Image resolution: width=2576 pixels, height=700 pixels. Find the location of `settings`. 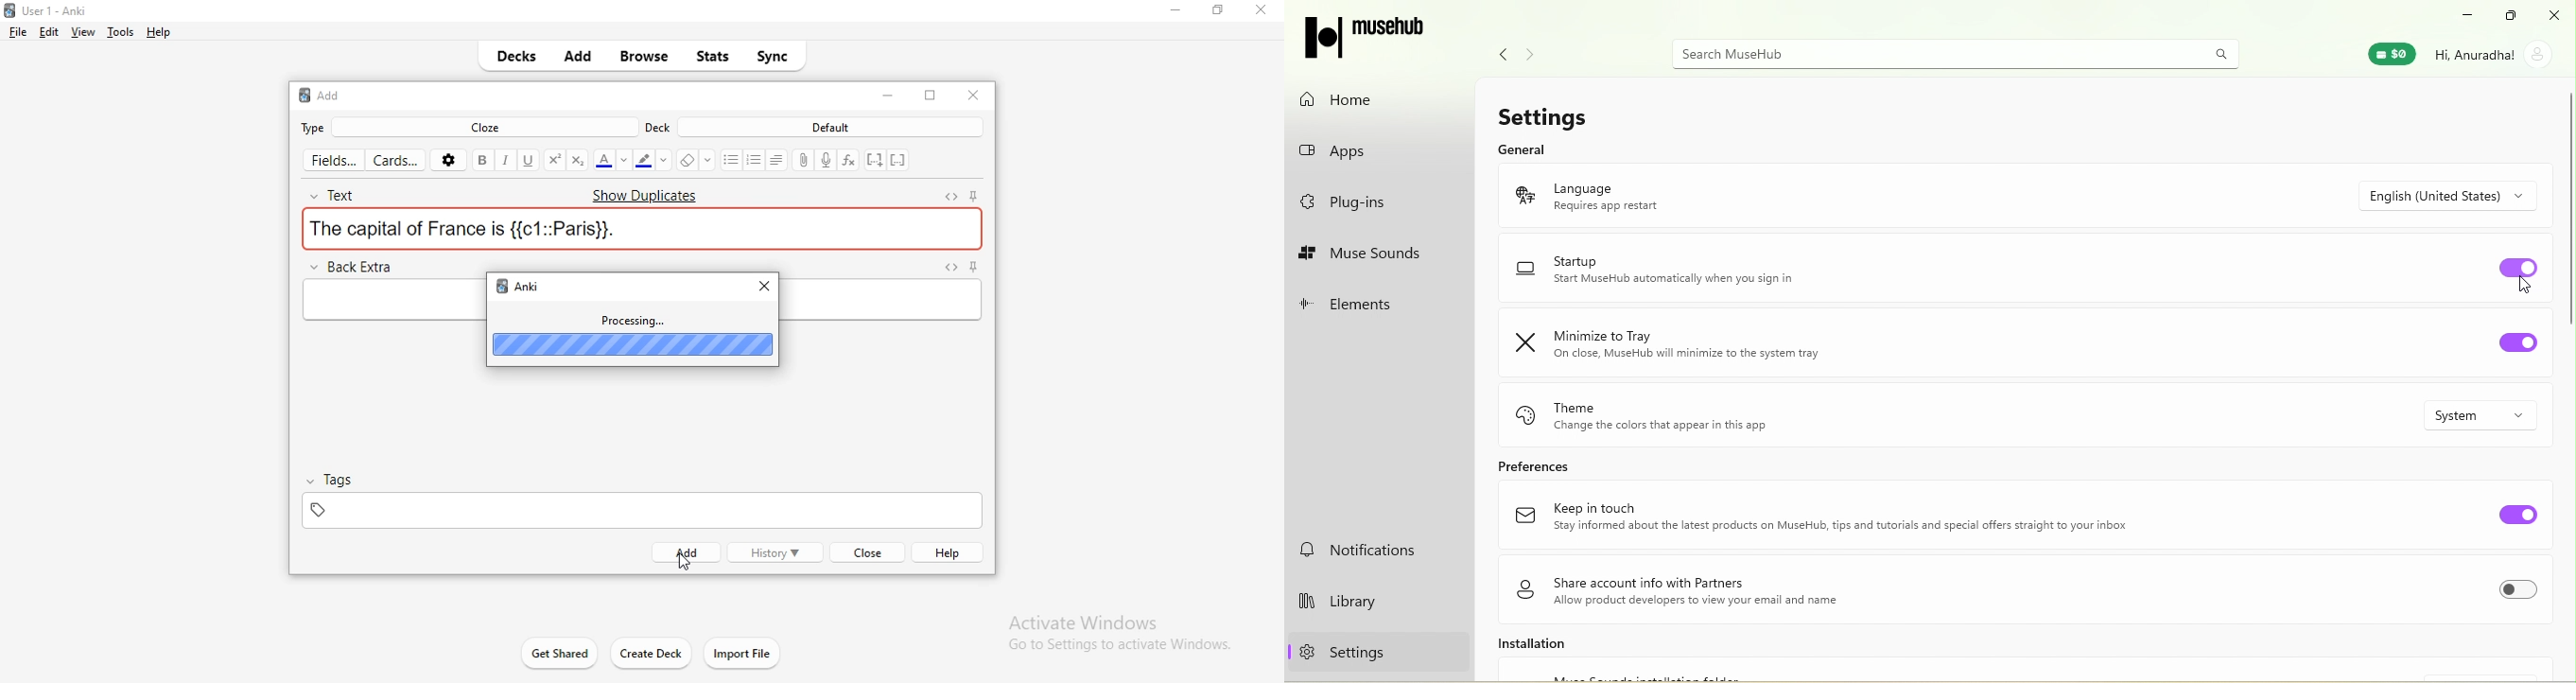

settings is located at coordinates (1366, 657).